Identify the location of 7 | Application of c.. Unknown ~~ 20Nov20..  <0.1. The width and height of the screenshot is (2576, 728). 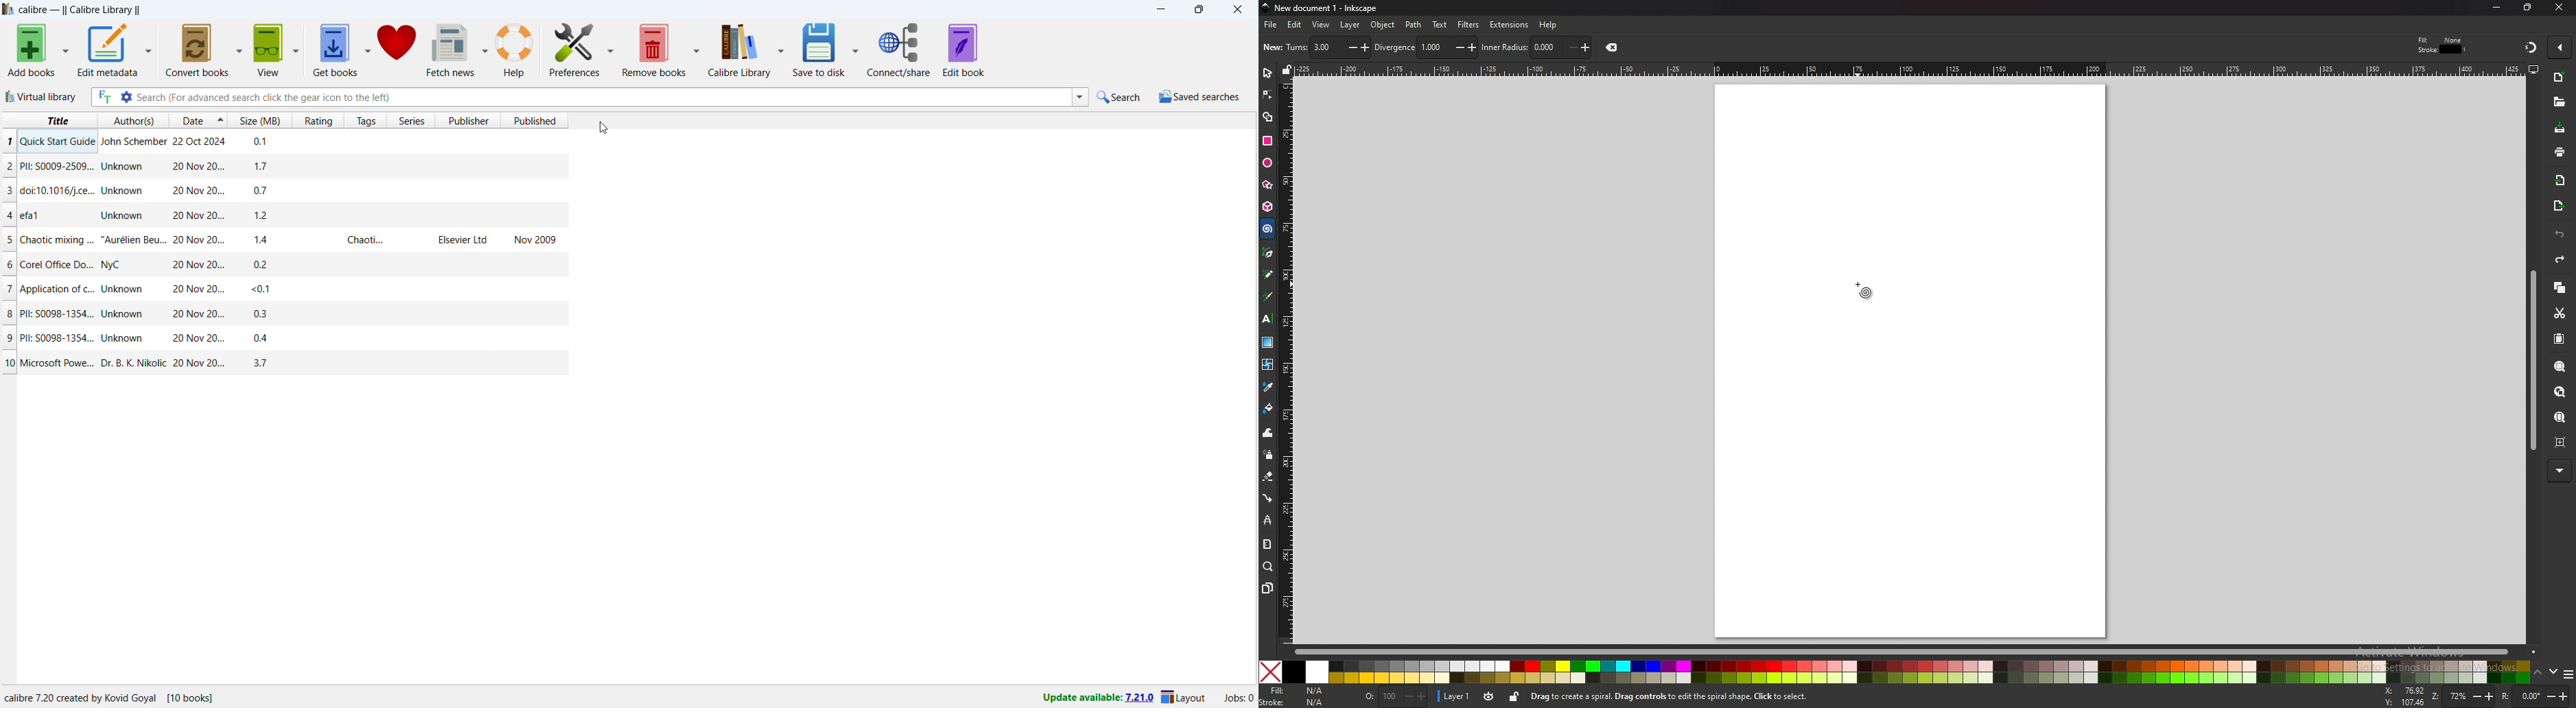
(280, 290).